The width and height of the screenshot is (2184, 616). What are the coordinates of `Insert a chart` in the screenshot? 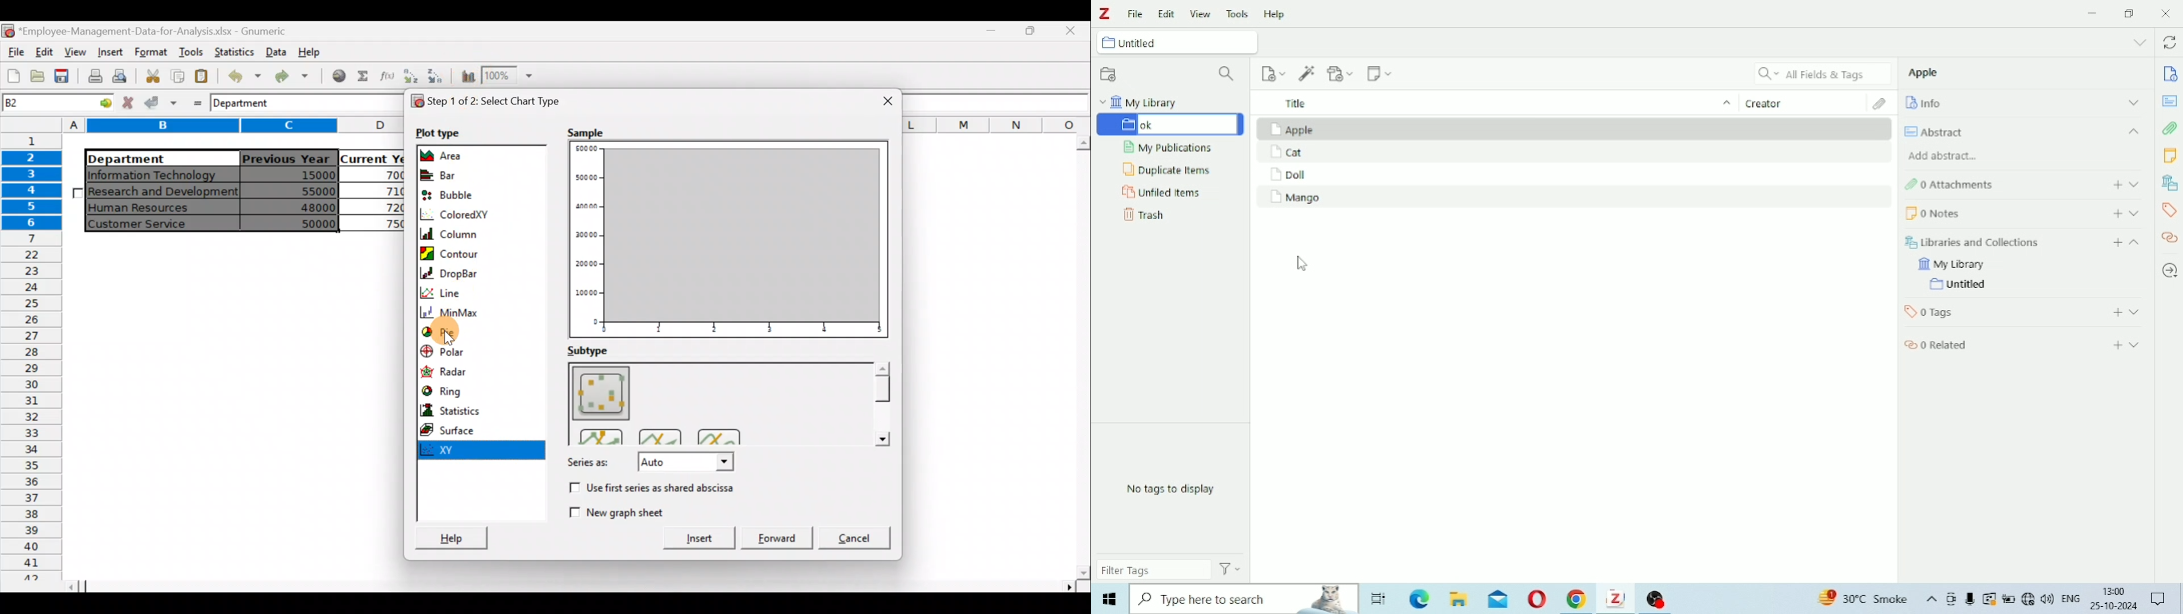 It's located at (467, 77).